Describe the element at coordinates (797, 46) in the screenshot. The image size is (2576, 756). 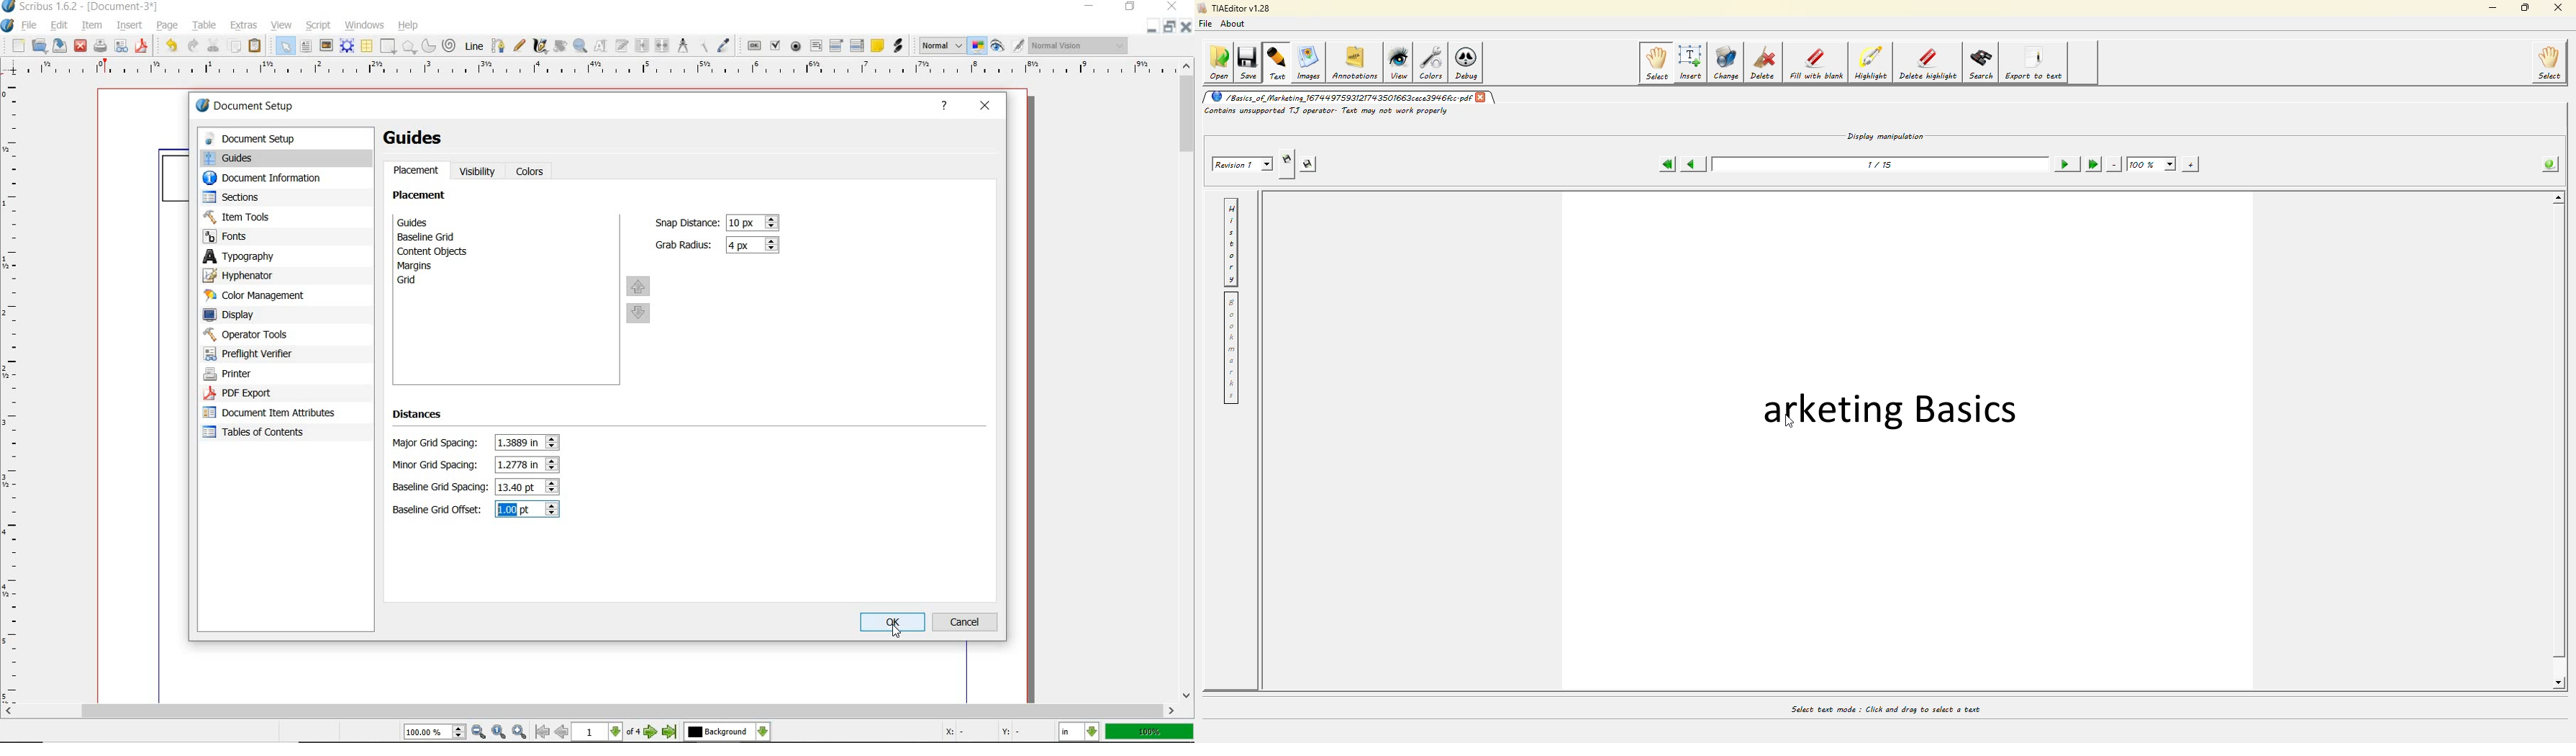
I see `pdf radio button` at that location.